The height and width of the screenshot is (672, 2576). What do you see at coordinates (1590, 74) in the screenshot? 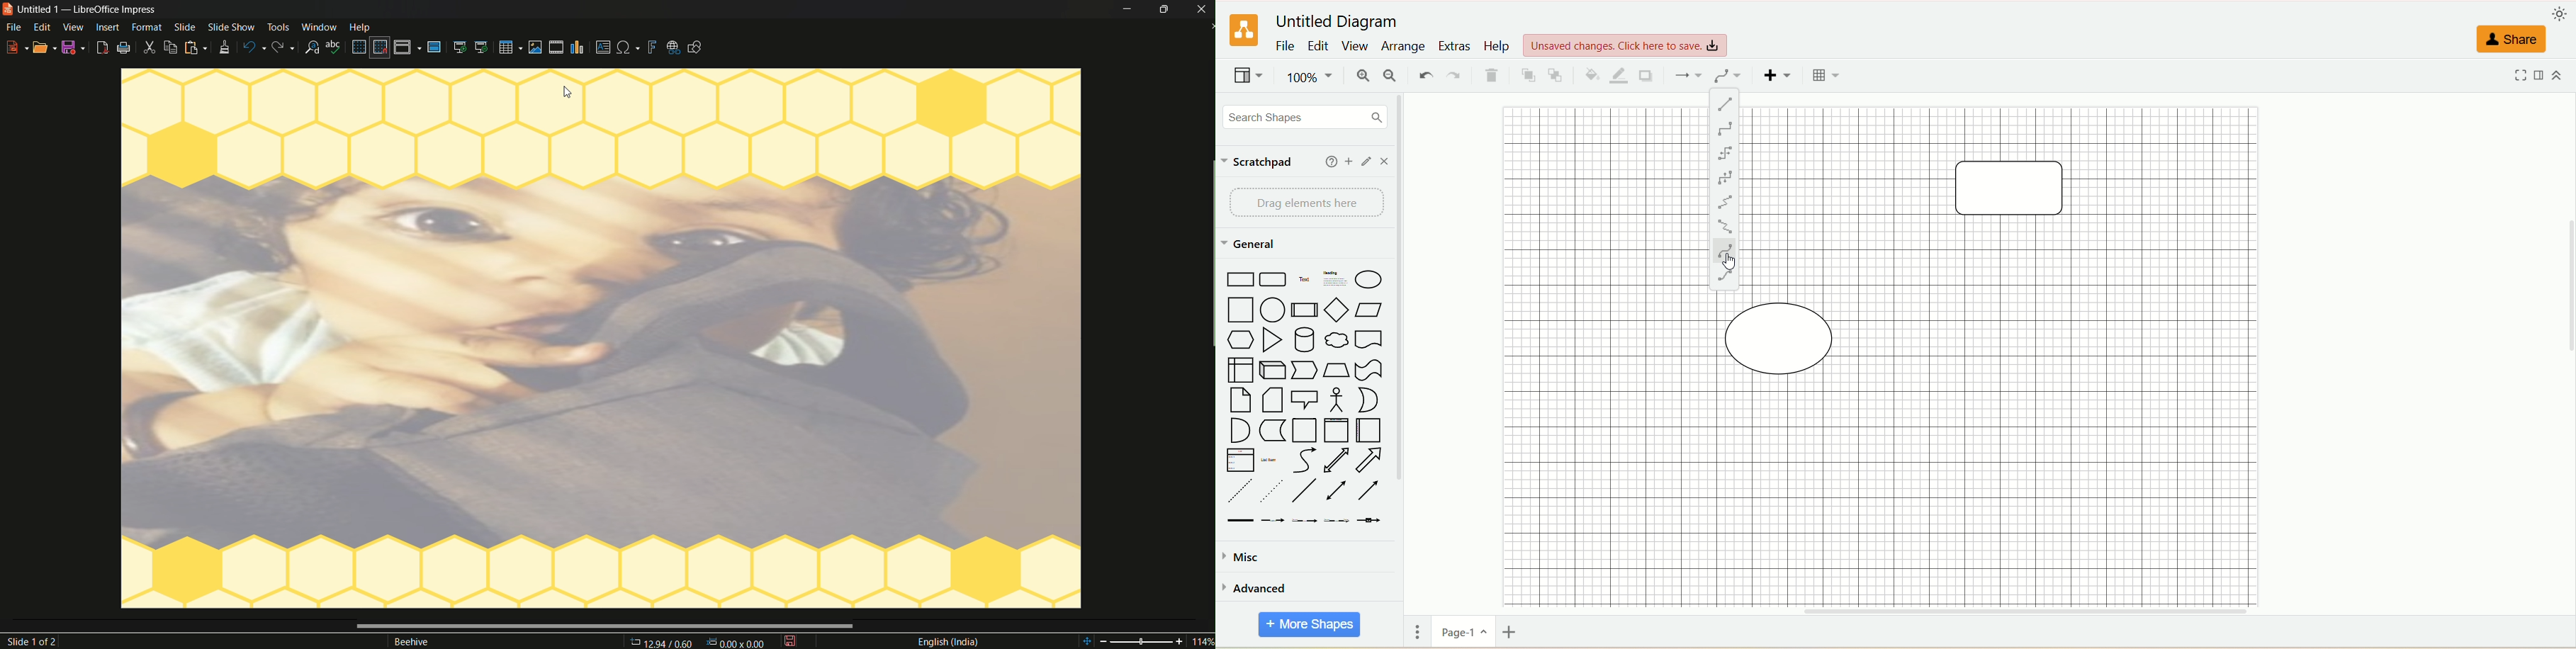
I see `fill color` at bounding box center [1590, 74].